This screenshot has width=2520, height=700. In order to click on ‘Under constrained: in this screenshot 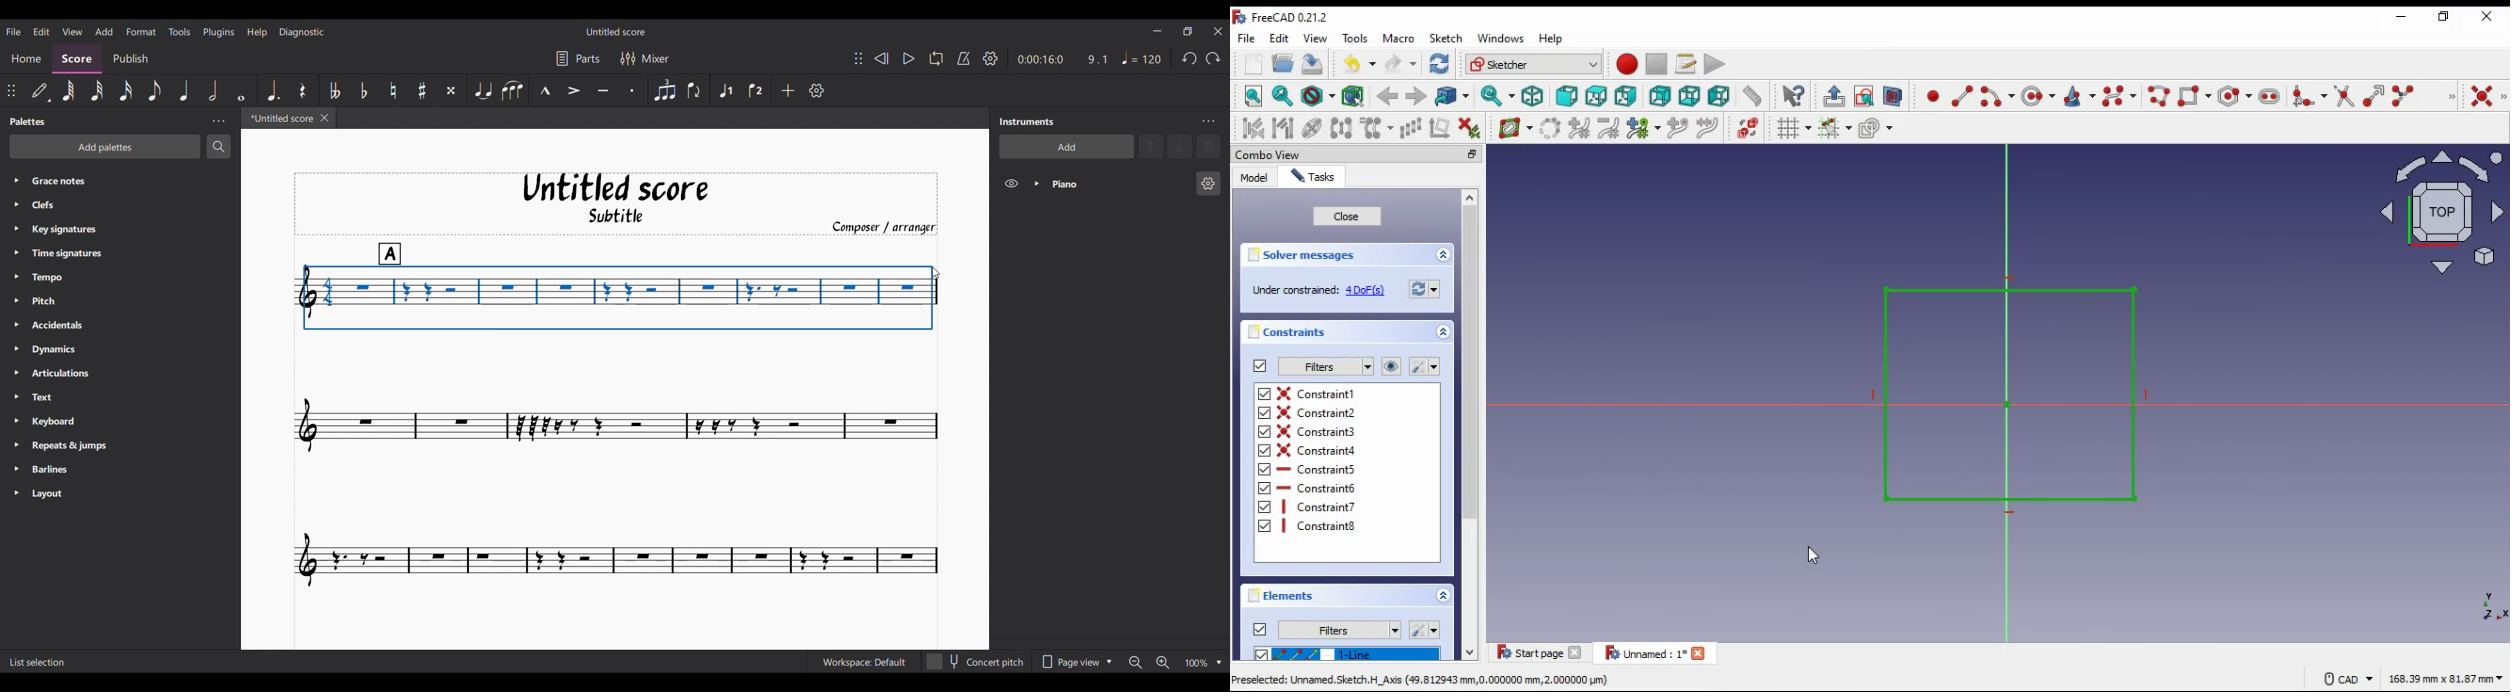, I will do `click(1295, 291)`.